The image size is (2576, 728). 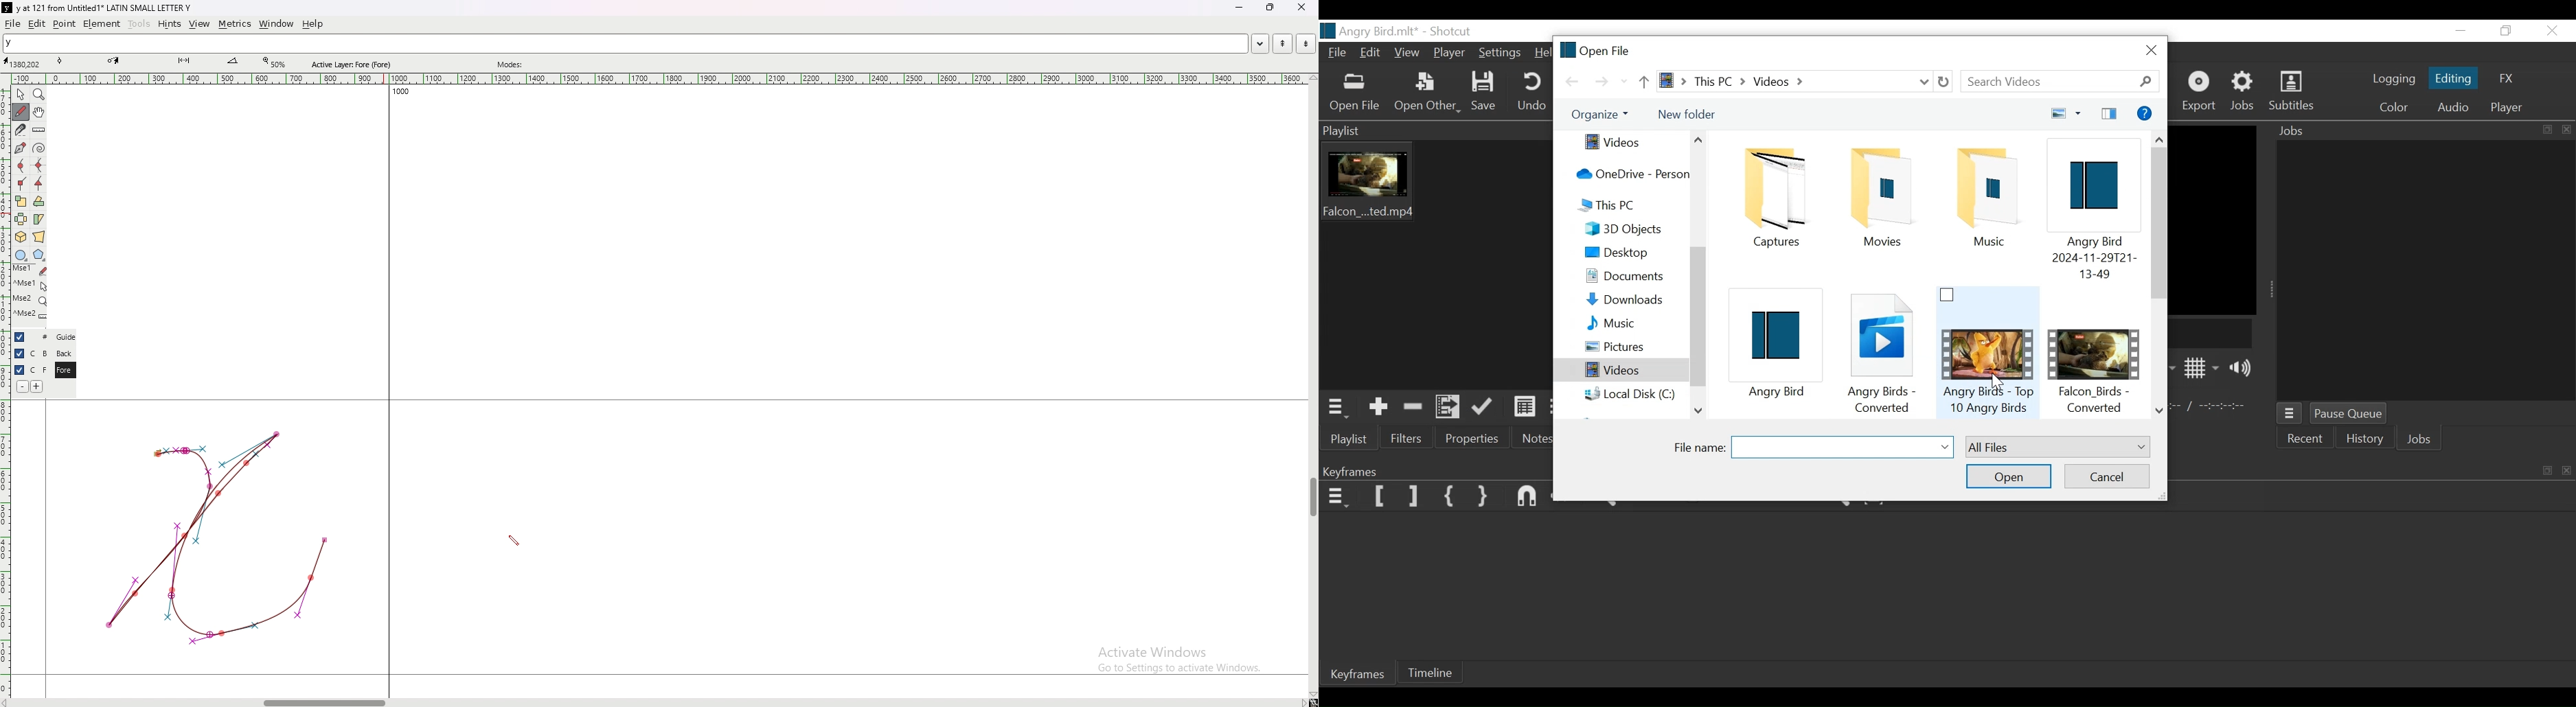 I want to click on Set Filter last, so click(x=1414, y=496).